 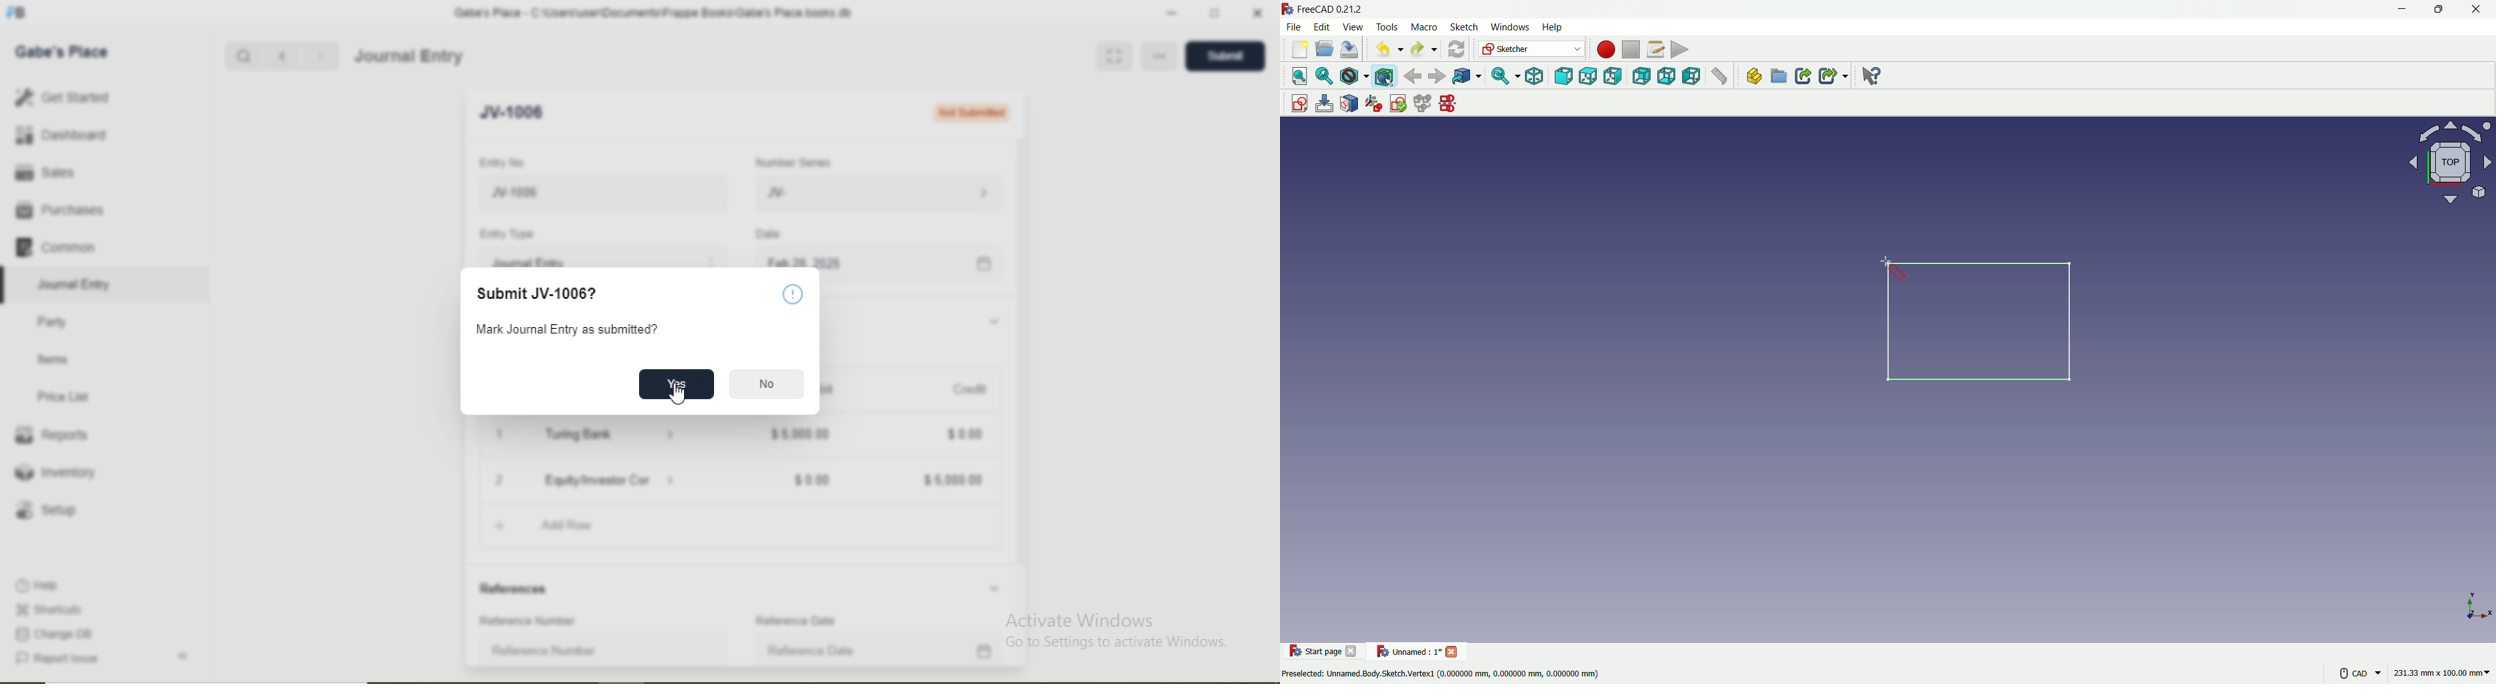 I want to click on front view, so click(x=1562, y=76).